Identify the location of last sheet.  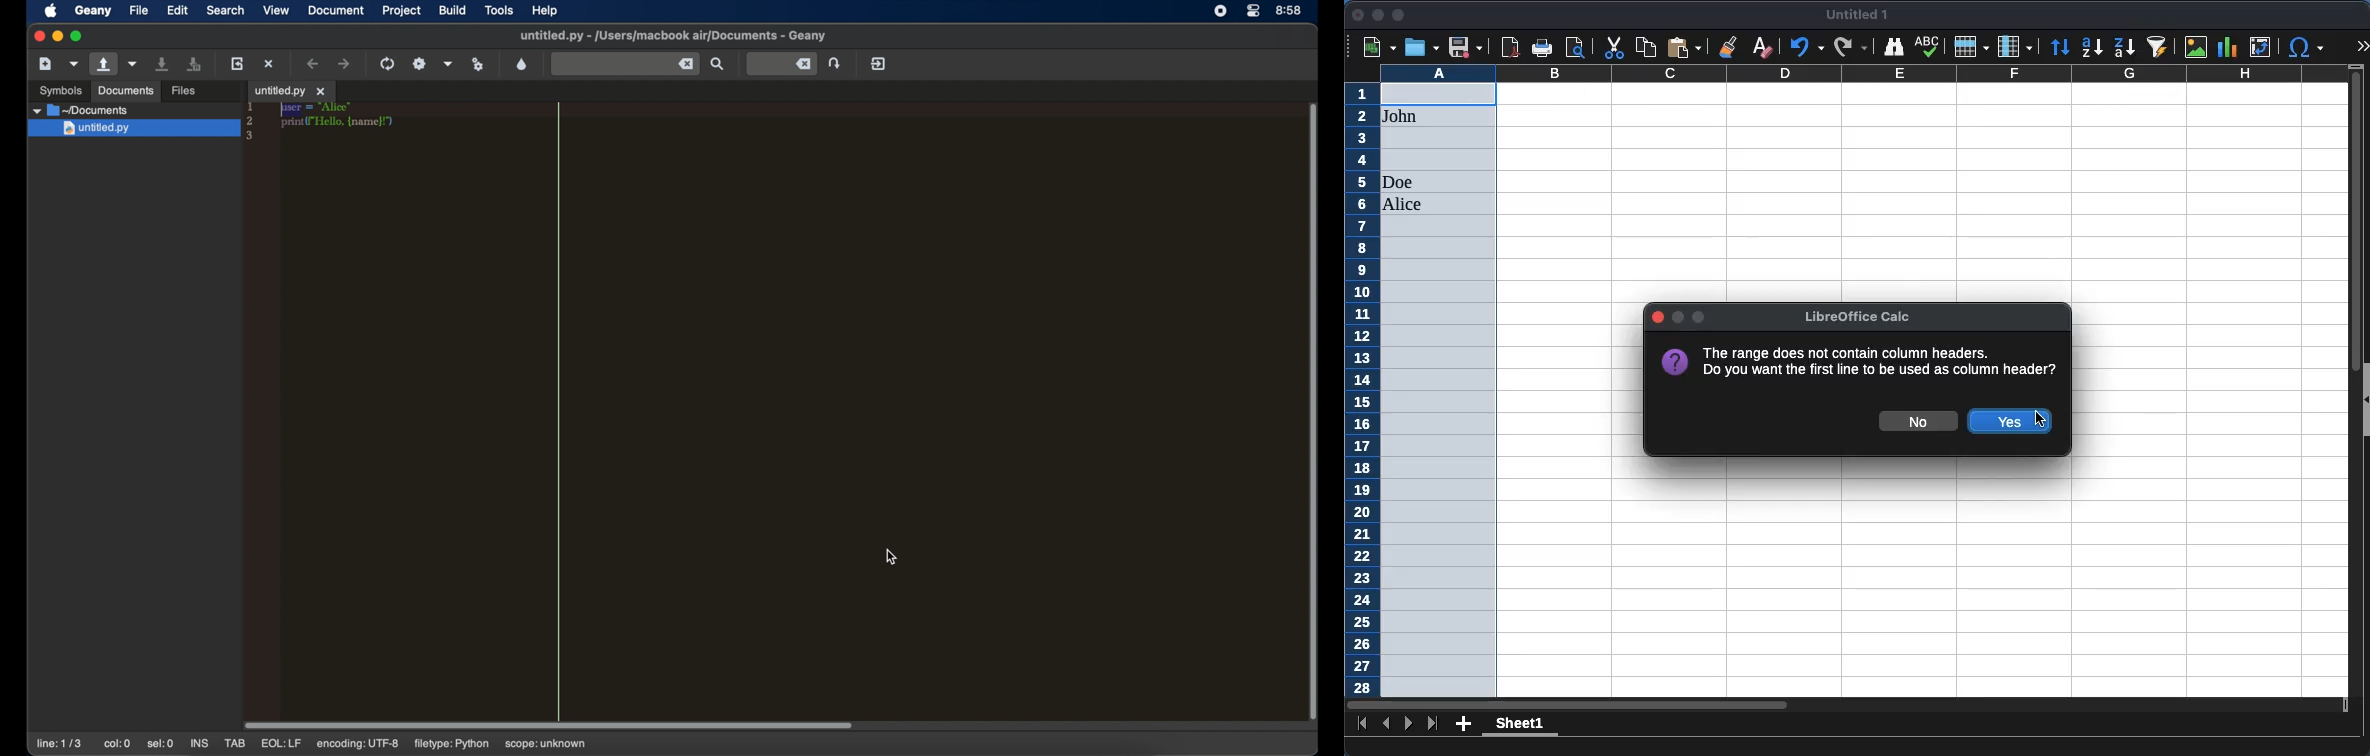
(1434, 724).